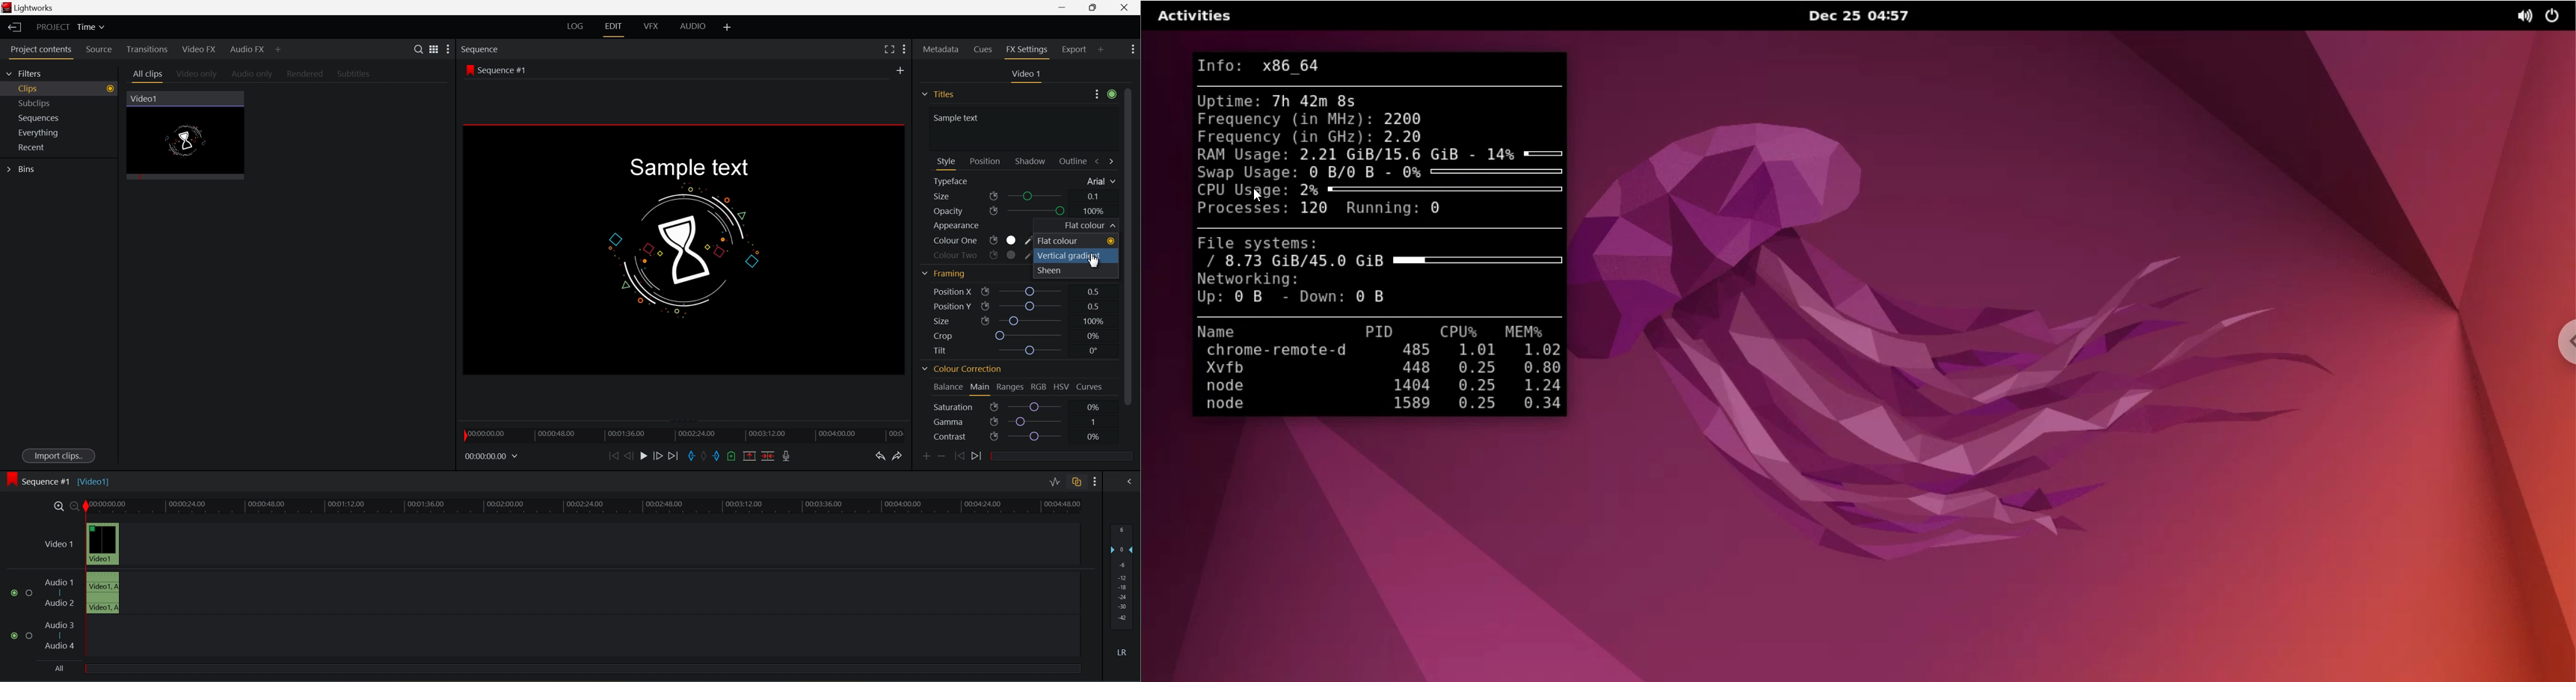  I want to click on HSV, so click(1060, 387).